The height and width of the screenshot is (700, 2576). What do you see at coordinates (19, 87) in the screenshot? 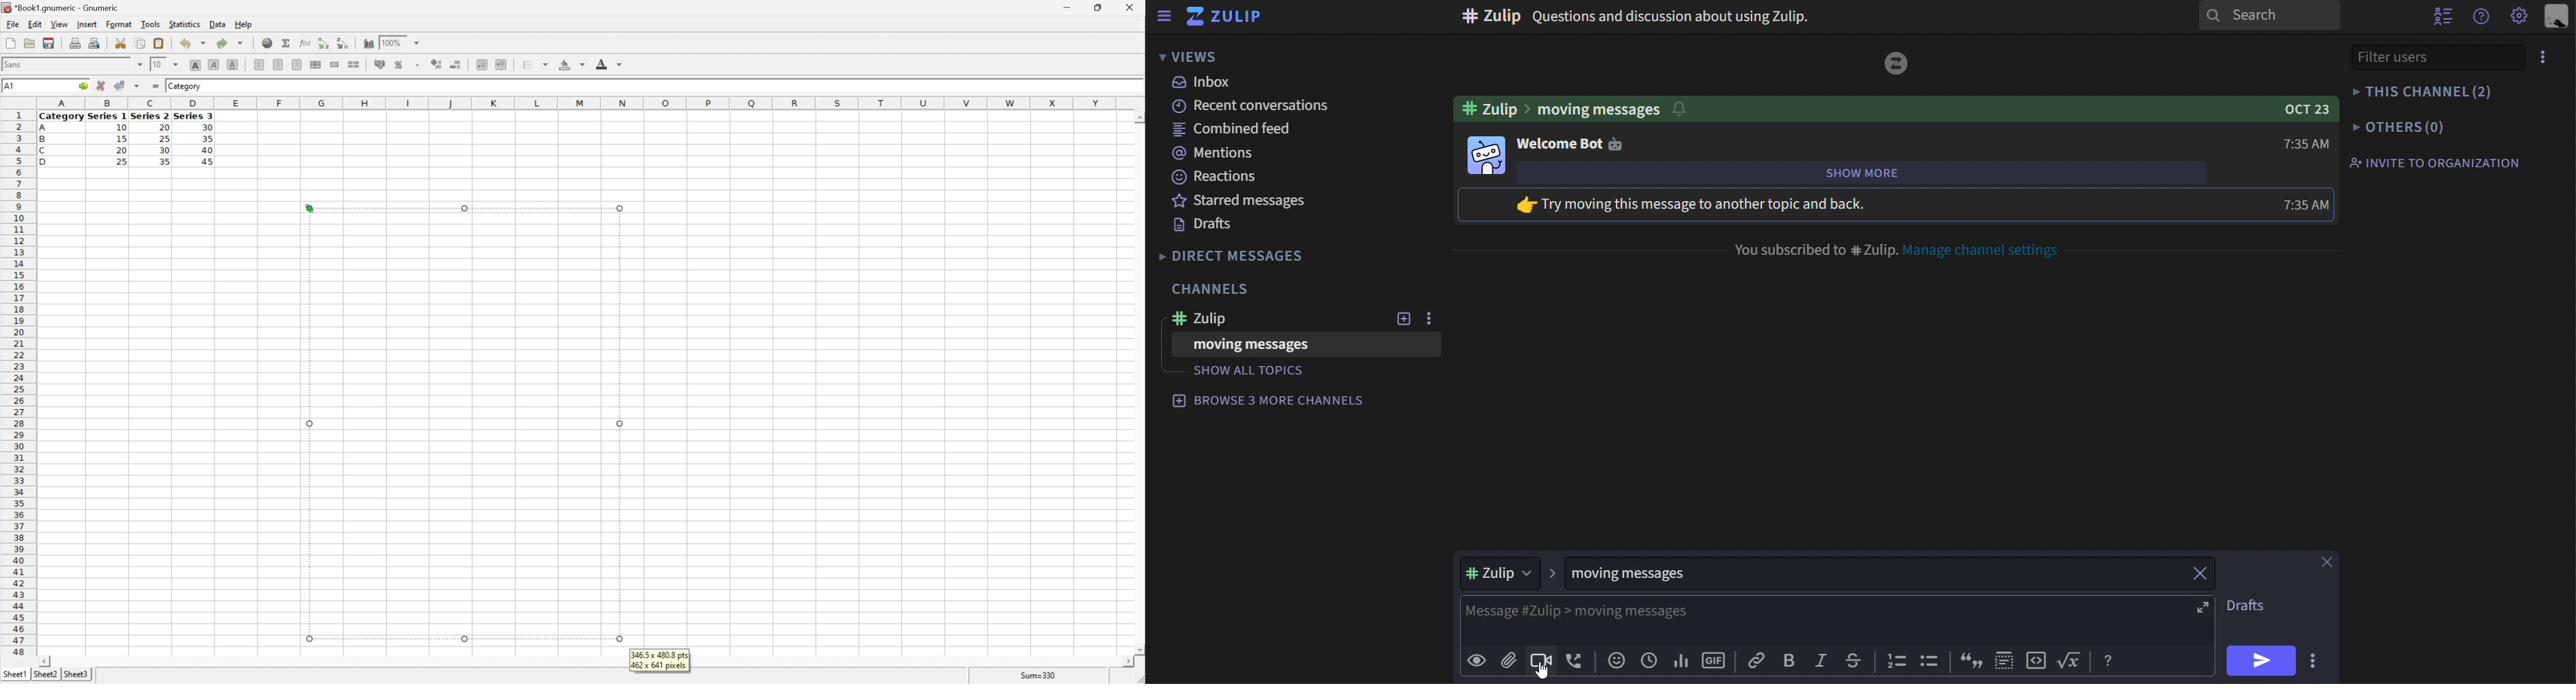
I see `5R*4C` at bounding box center [19, 87].